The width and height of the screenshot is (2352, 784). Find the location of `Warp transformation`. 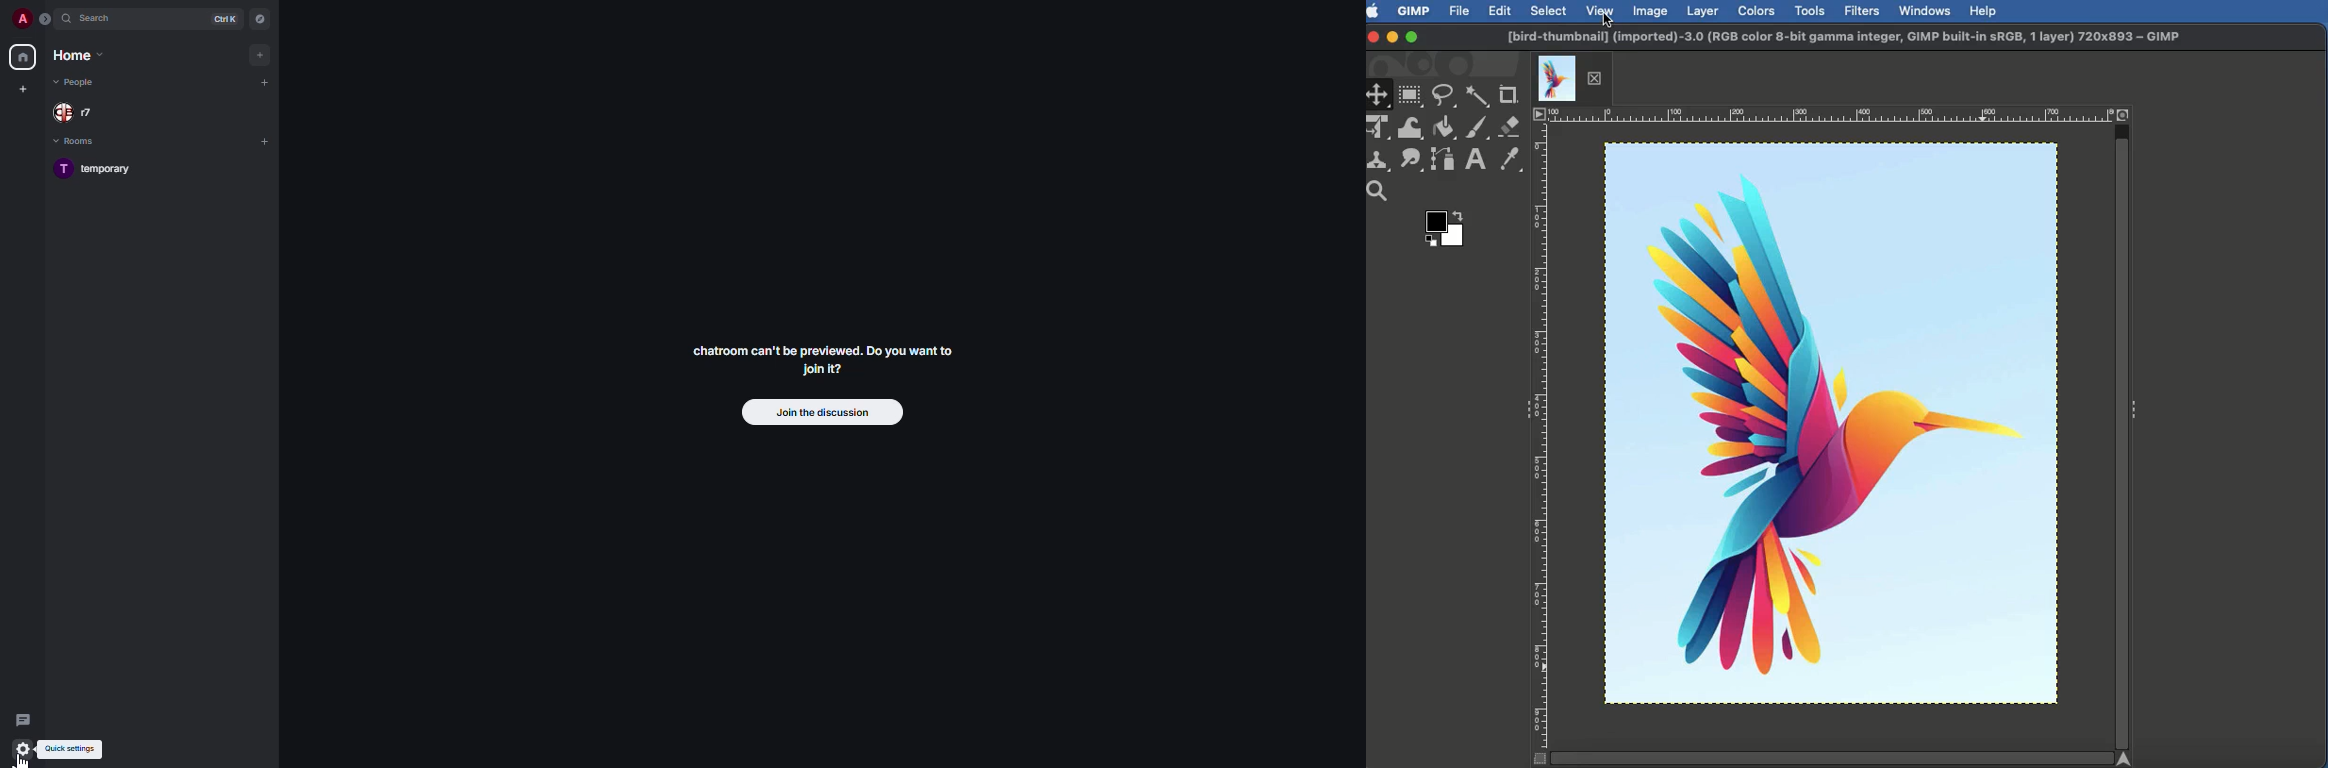

Warp transformation is located at coordinates (1411, 127).